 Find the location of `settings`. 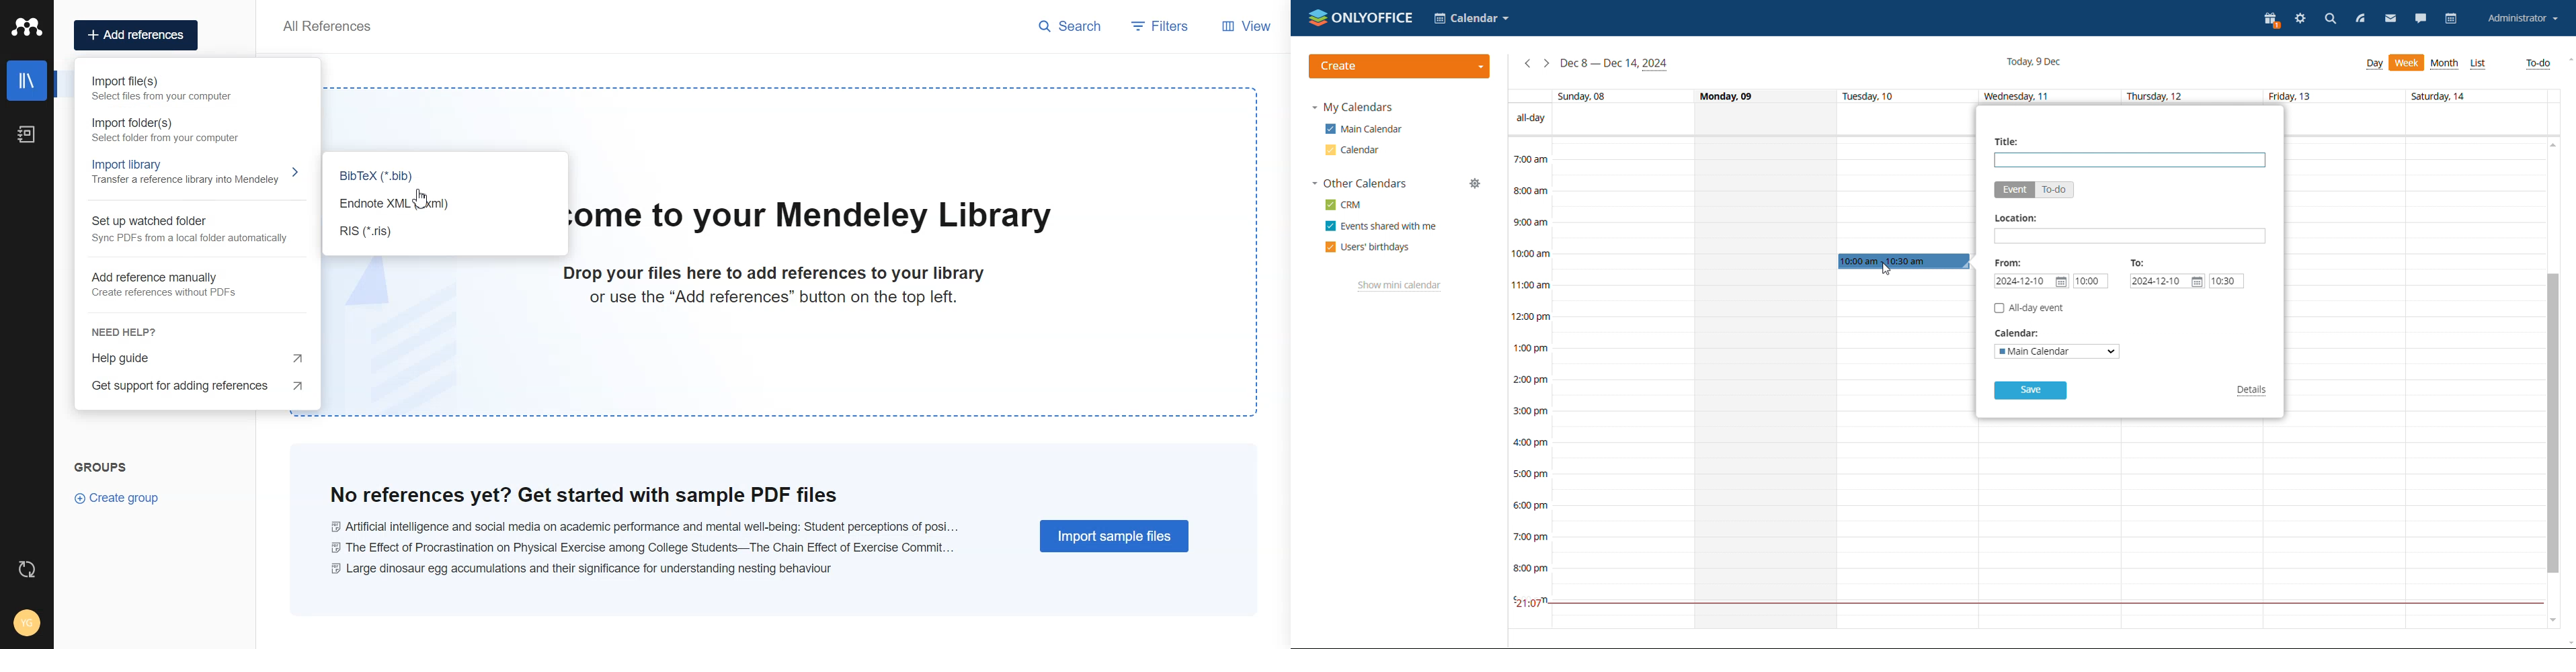

settings is located at coordinates (2300, 20).